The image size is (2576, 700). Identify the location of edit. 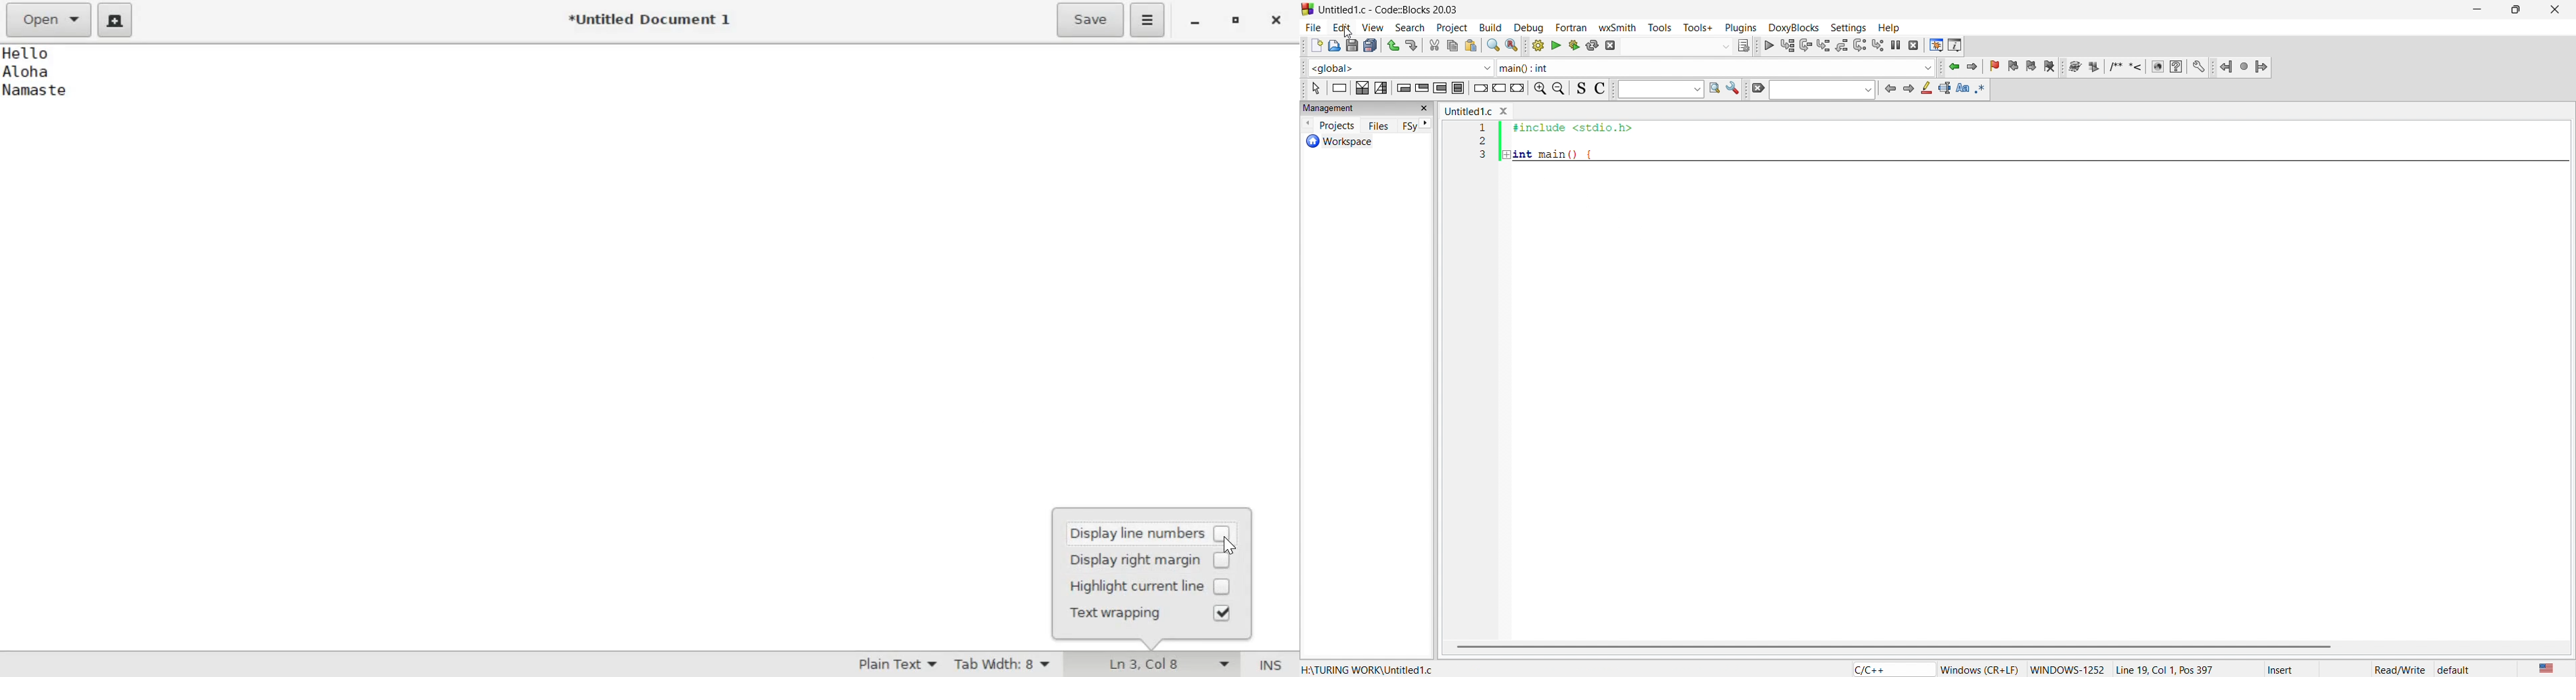
(1341, 26).